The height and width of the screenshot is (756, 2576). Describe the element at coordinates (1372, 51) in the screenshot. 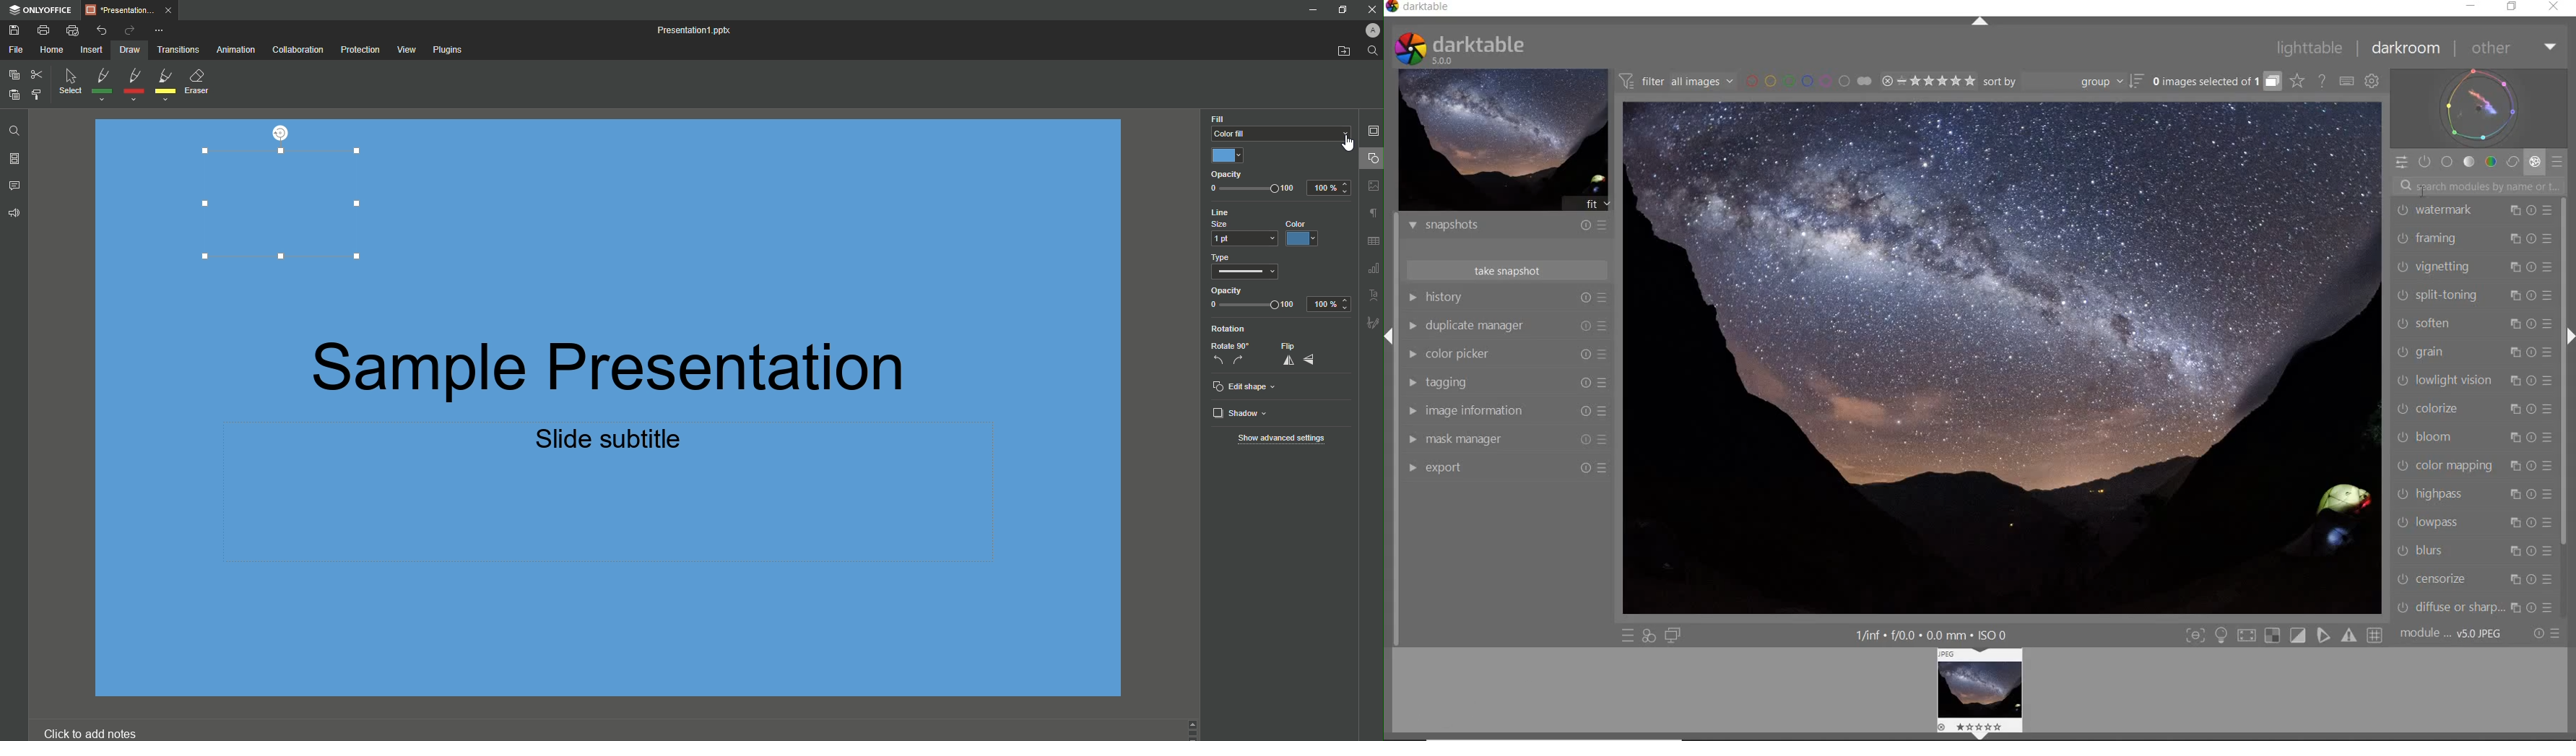

I see `Find` at that location.